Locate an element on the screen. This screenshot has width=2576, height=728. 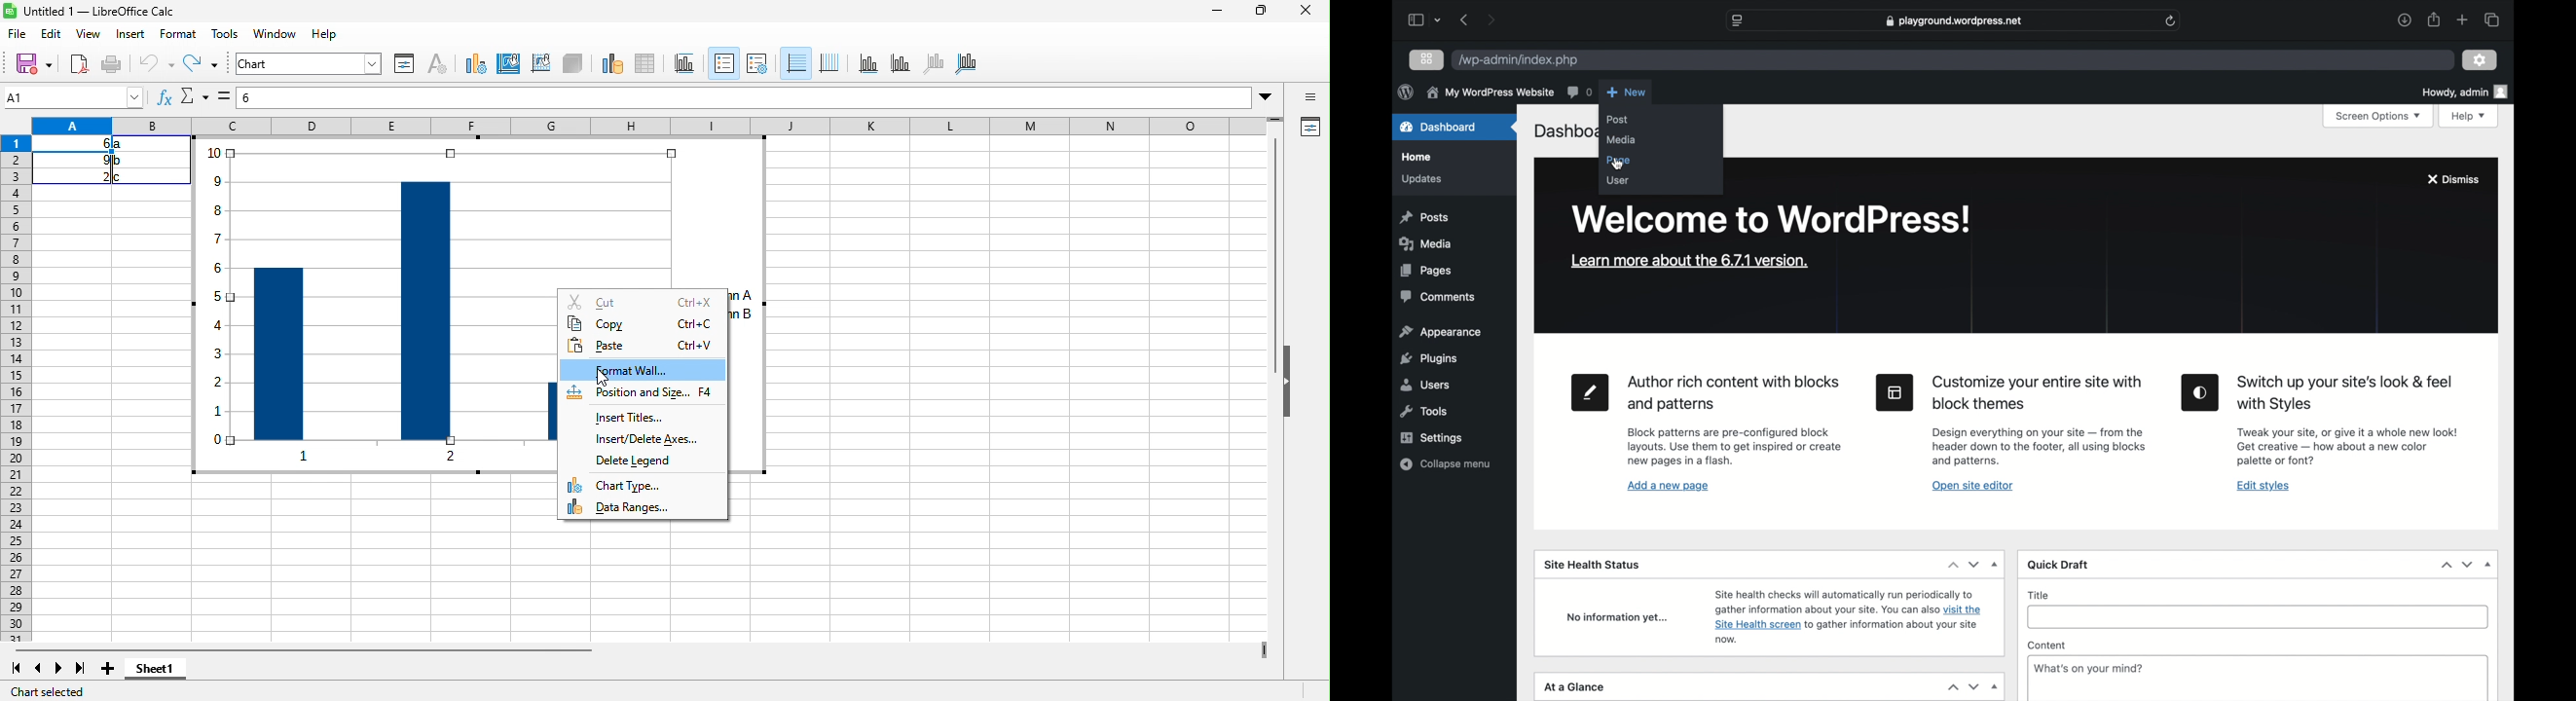
redo is located at coordinates (200, 63).